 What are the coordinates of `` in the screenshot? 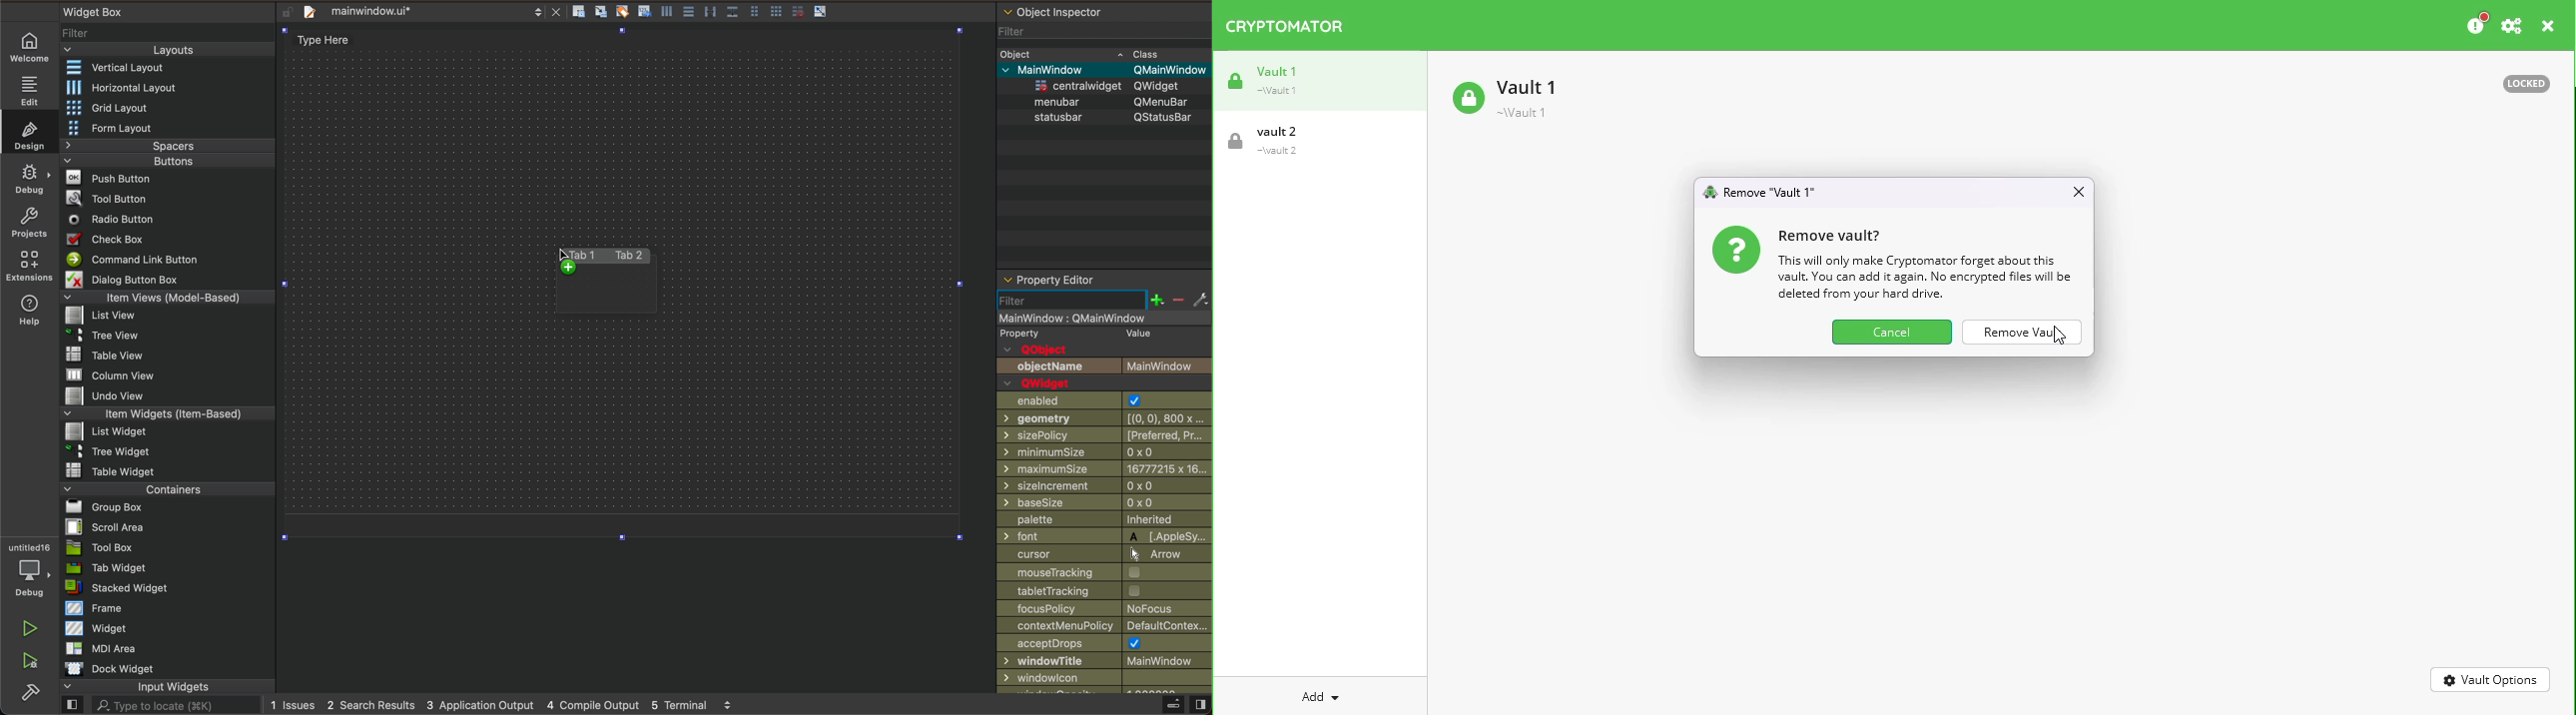 It's located at (1107, 678).